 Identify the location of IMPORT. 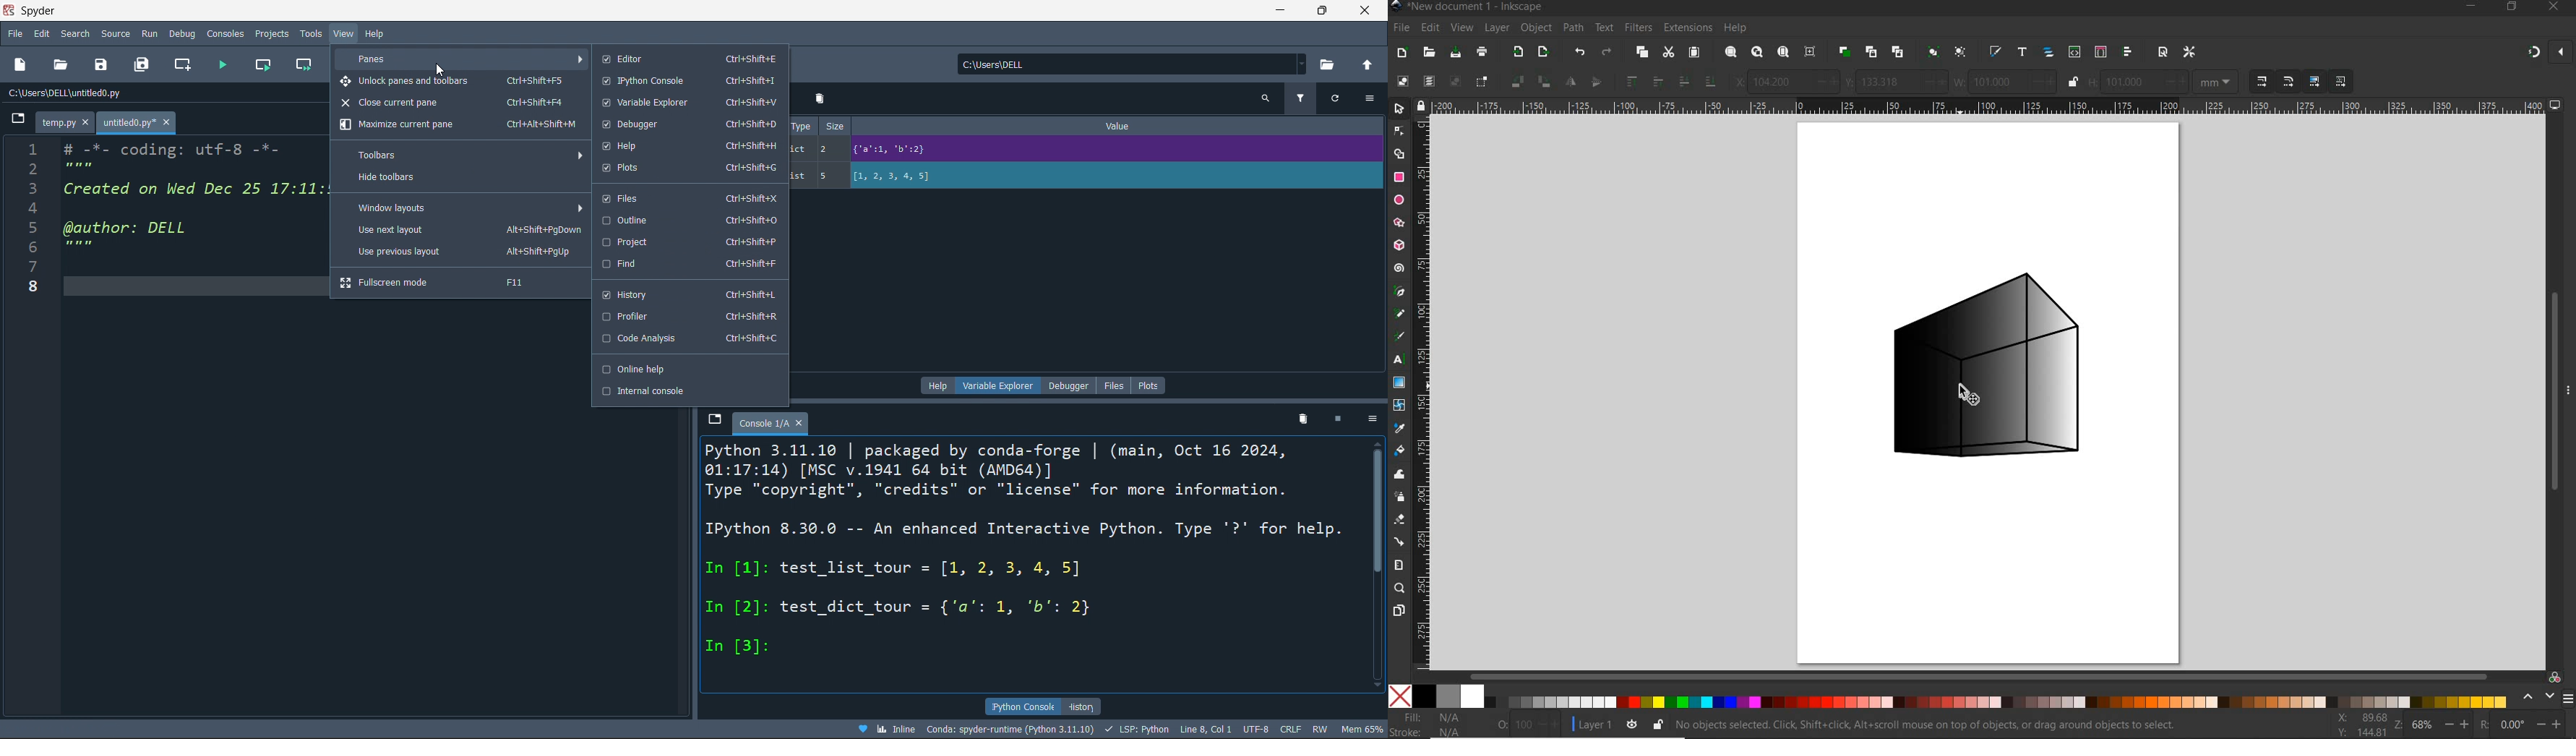
(1517, 51).